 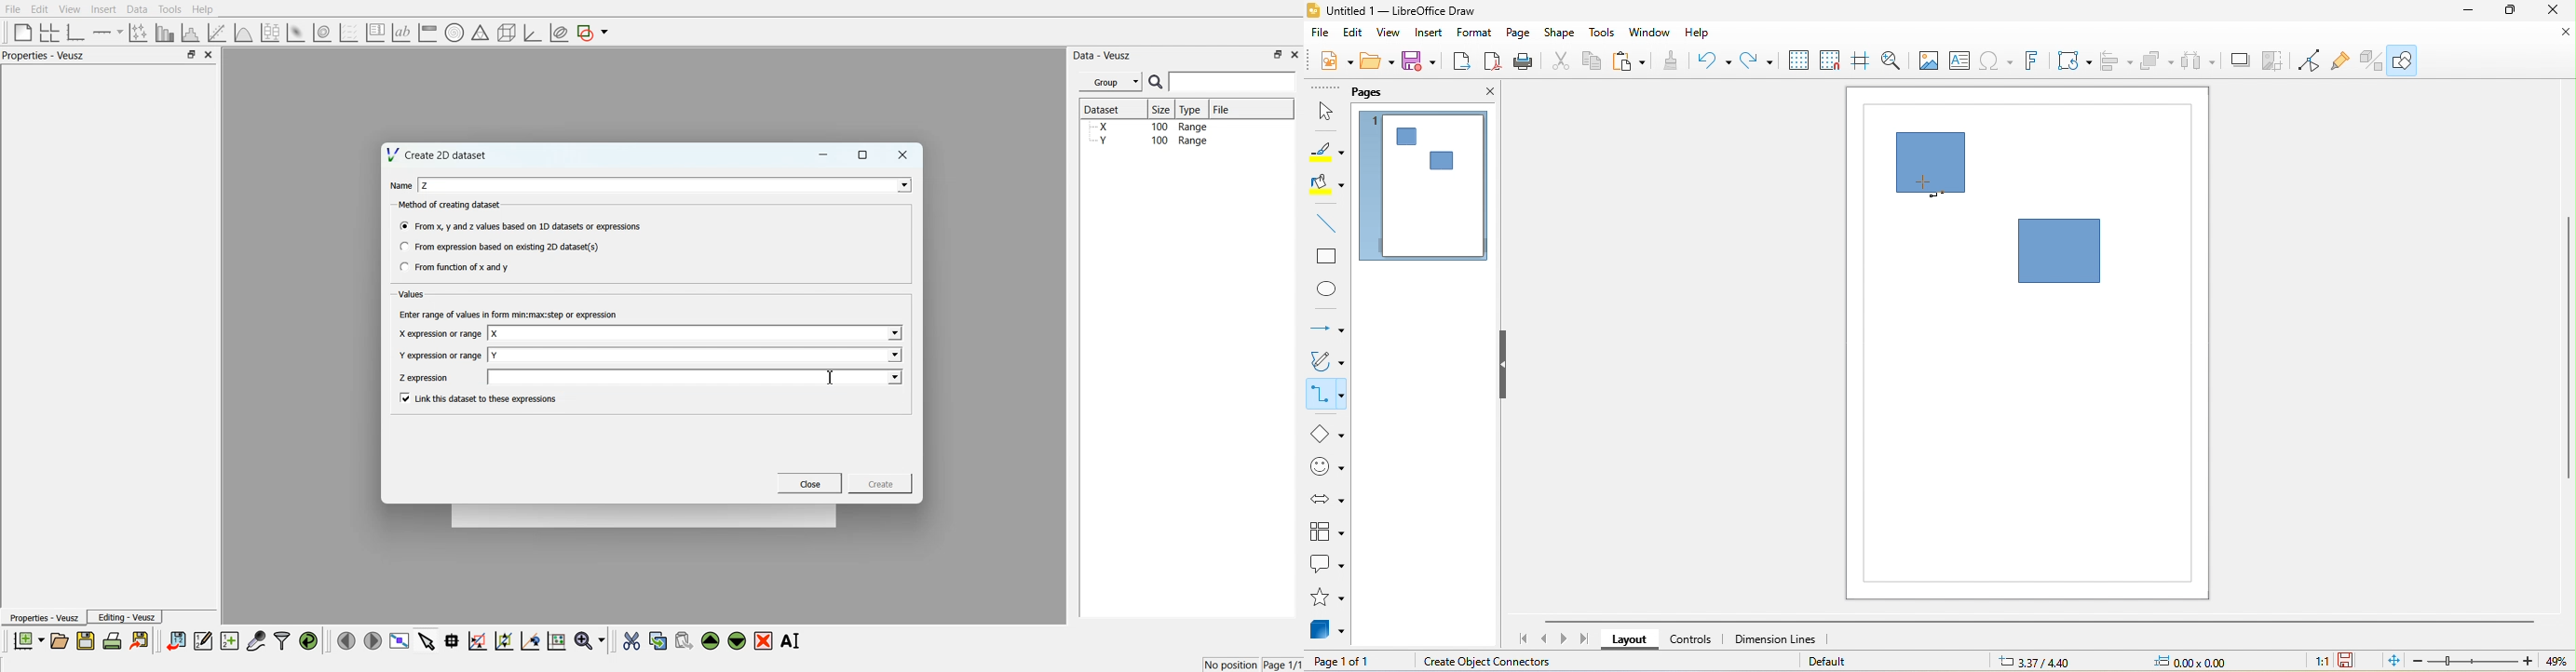 What do you see at coordinates (1757, 62) in the screenshot?
I see `redo` at bounding box center [1757, 62].